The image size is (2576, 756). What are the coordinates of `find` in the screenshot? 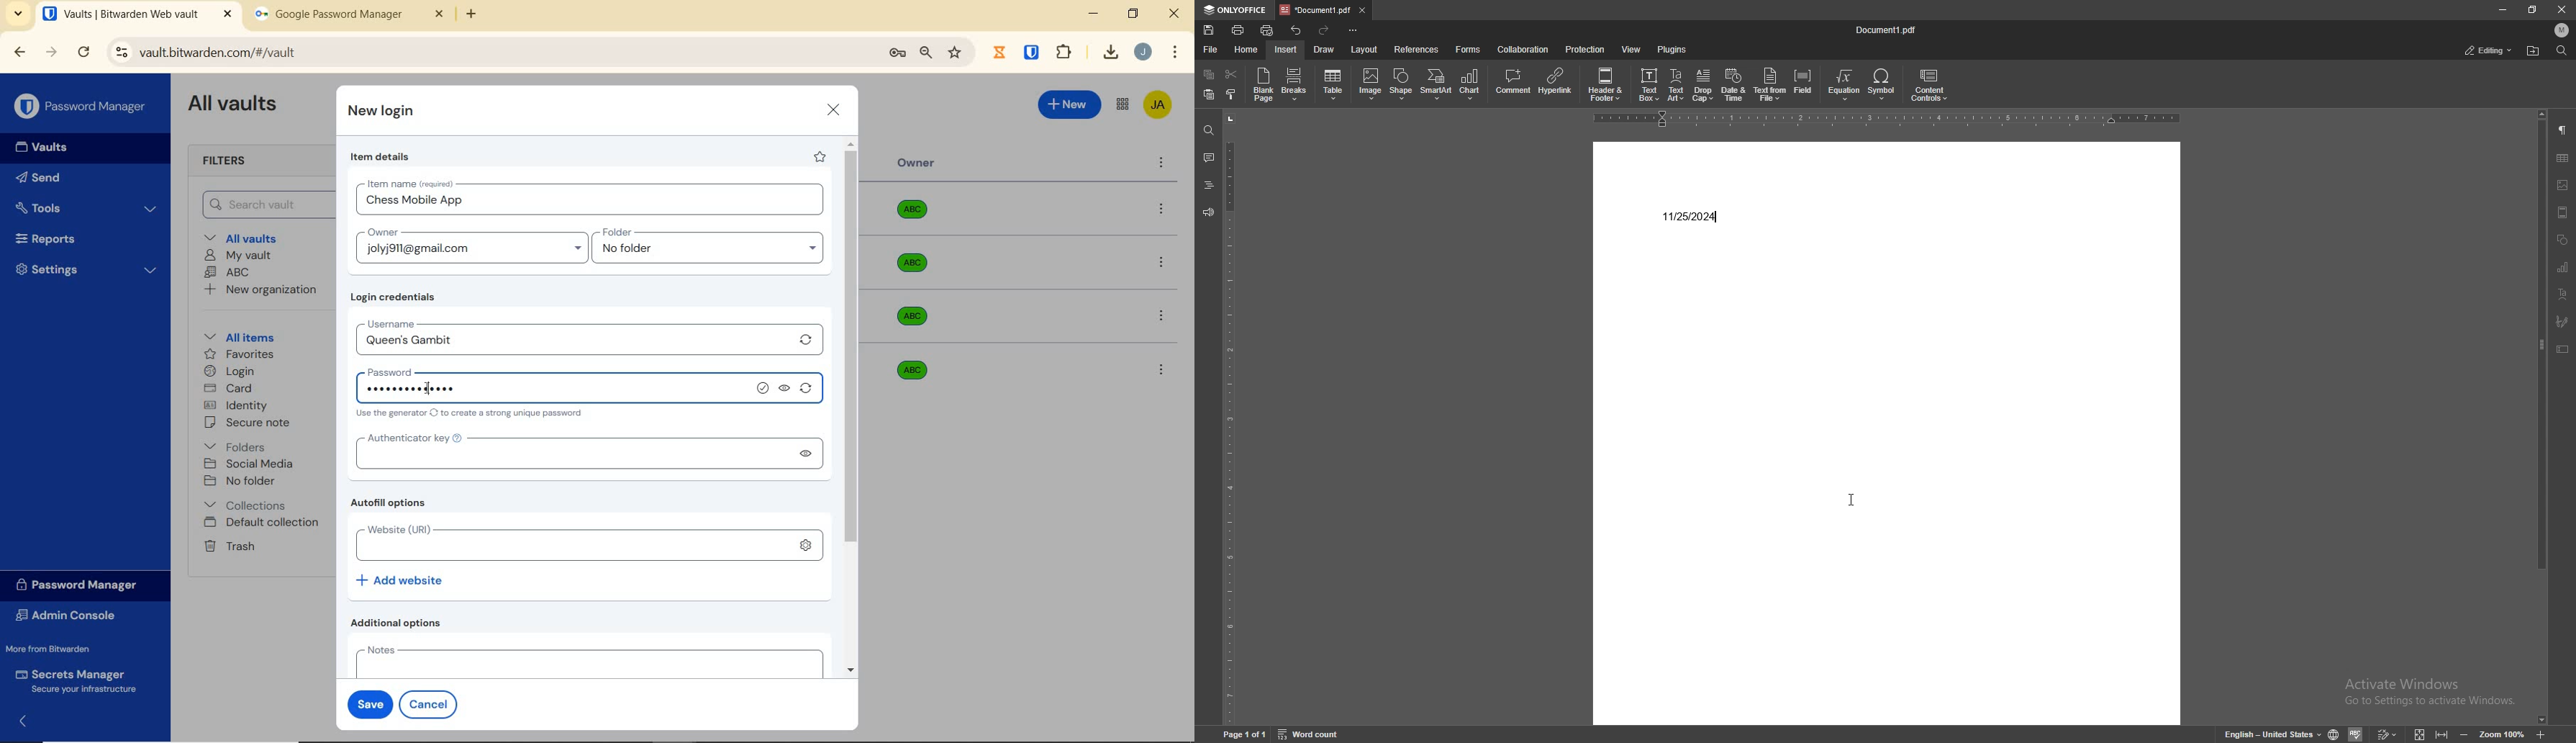 It's located at (2562, 51).